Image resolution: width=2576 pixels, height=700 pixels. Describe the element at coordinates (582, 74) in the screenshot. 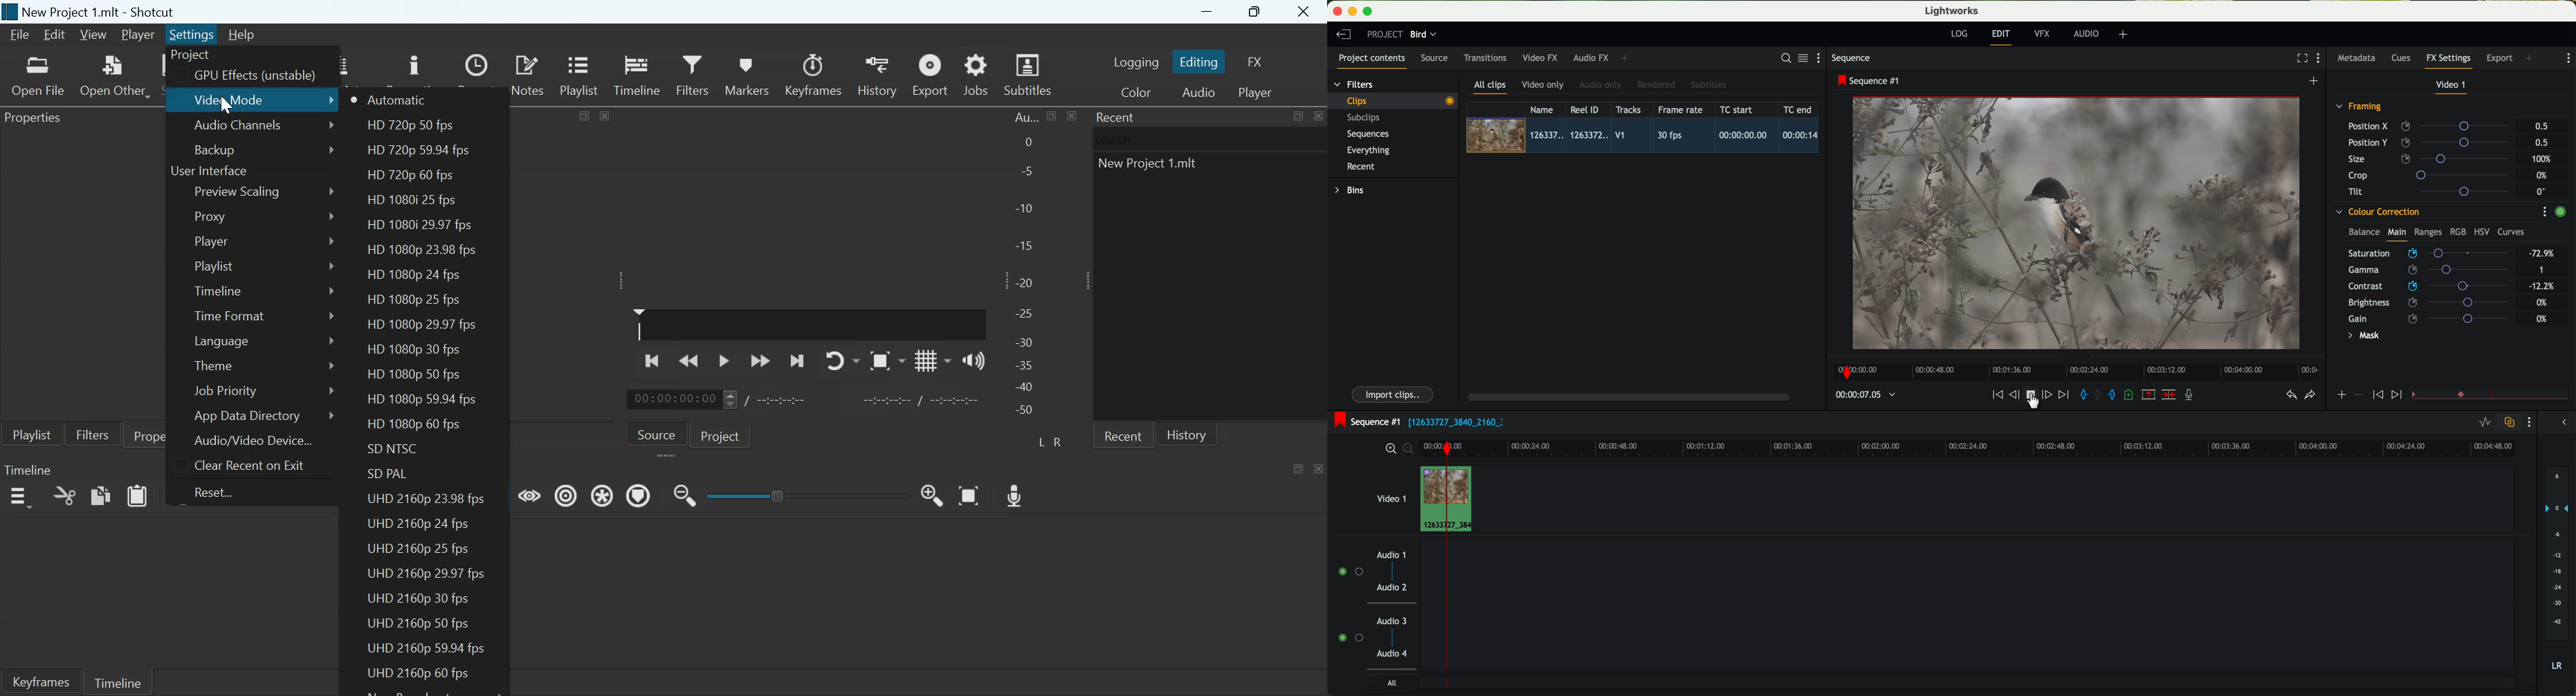

I see `Playlist` at that location.